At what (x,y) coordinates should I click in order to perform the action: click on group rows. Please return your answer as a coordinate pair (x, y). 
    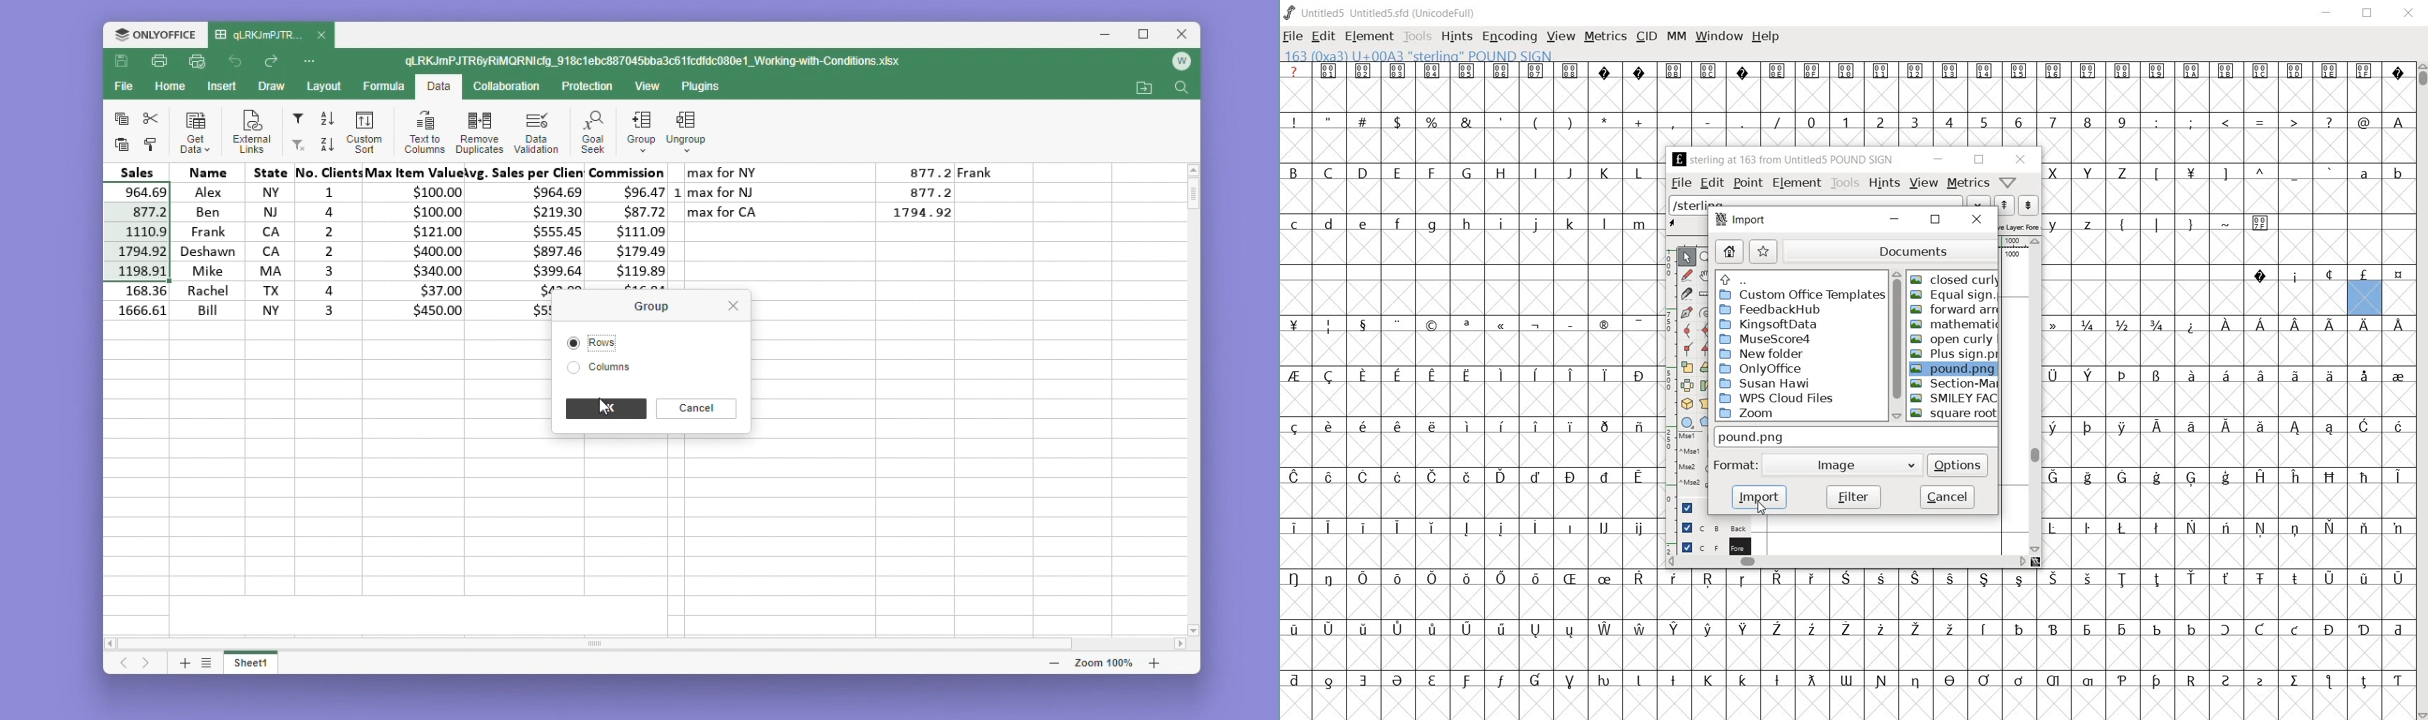
    Looking at the image, I should click on (641, 135).